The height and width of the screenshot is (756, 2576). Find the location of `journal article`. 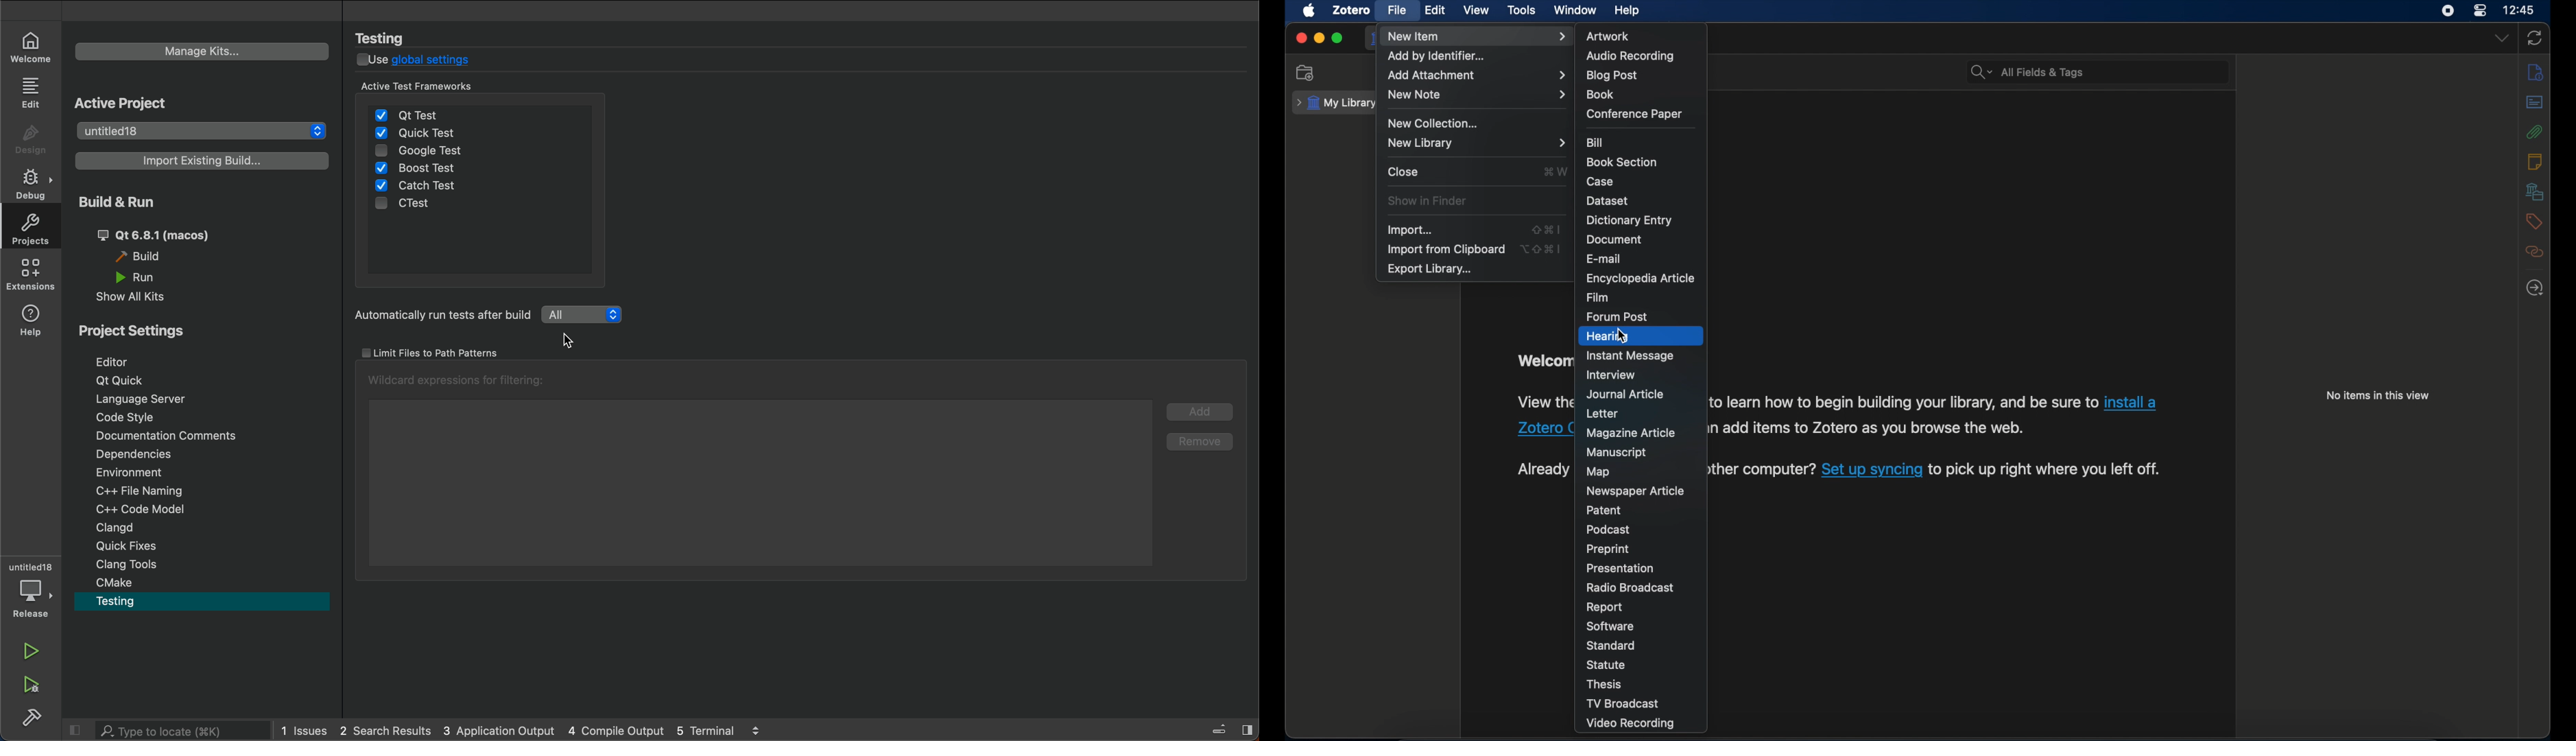

journal article is located at coordinates (1626, 394).